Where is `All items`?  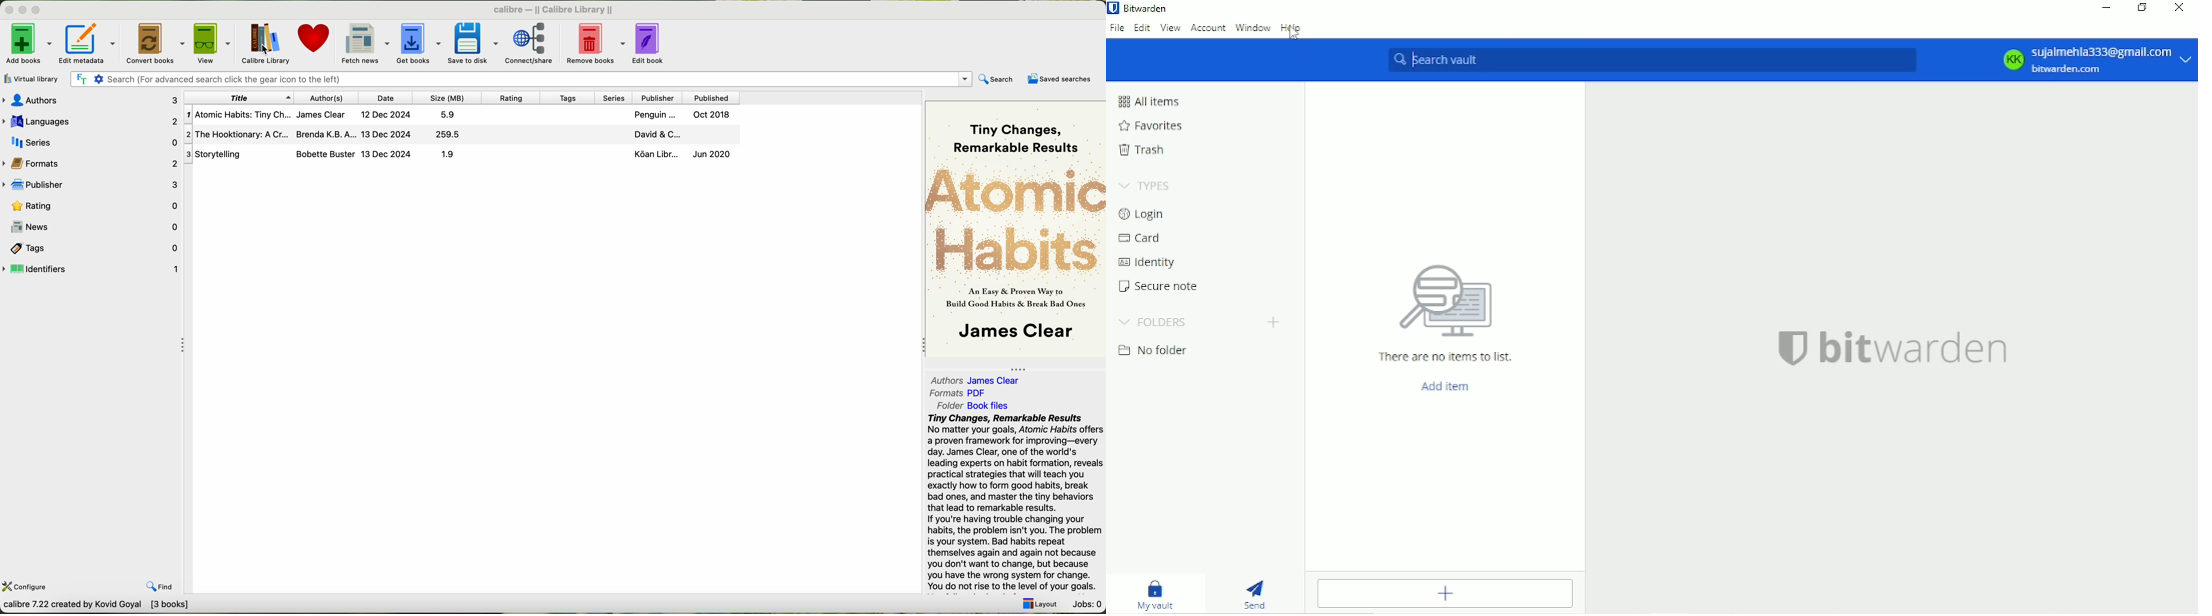
All items is located at coordinates (1151, 100).